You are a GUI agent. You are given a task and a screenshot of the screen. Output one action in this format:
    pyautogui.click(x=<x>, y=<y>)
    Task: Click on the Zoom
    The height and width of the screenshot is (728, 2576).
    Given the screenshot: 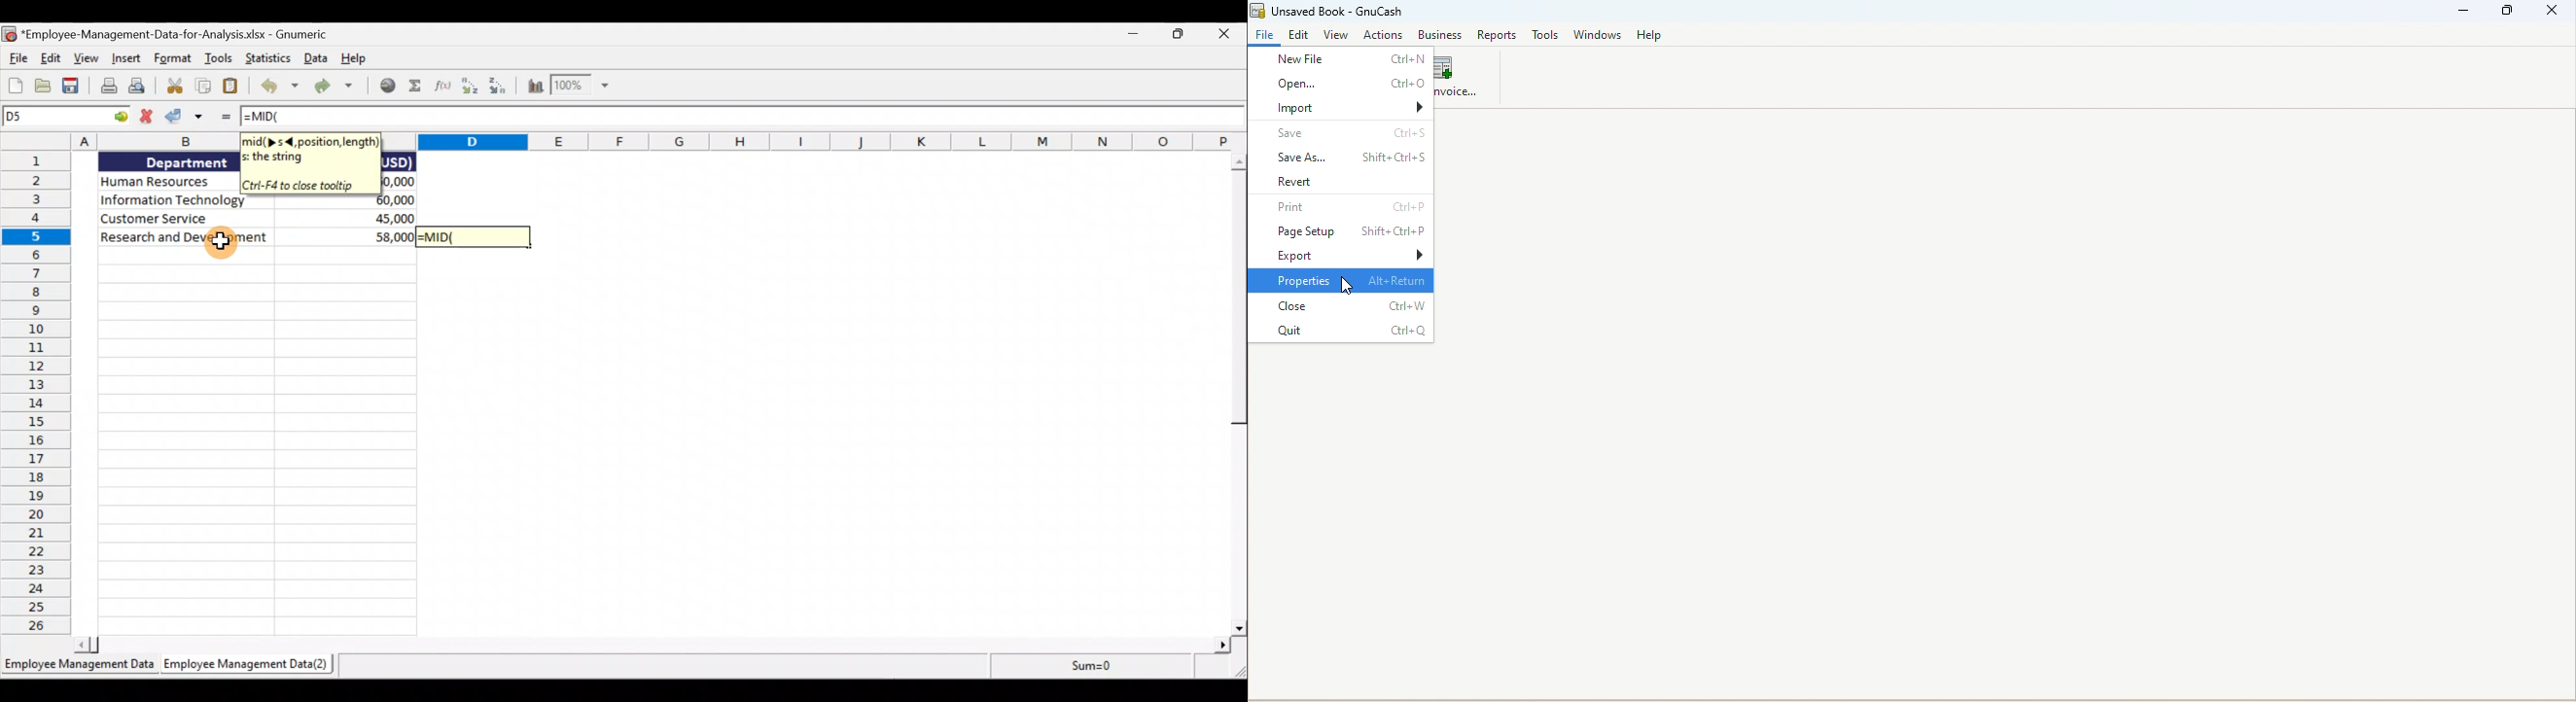 What is the action you would take?
    pyautogui.click(x=588, y=88)
    